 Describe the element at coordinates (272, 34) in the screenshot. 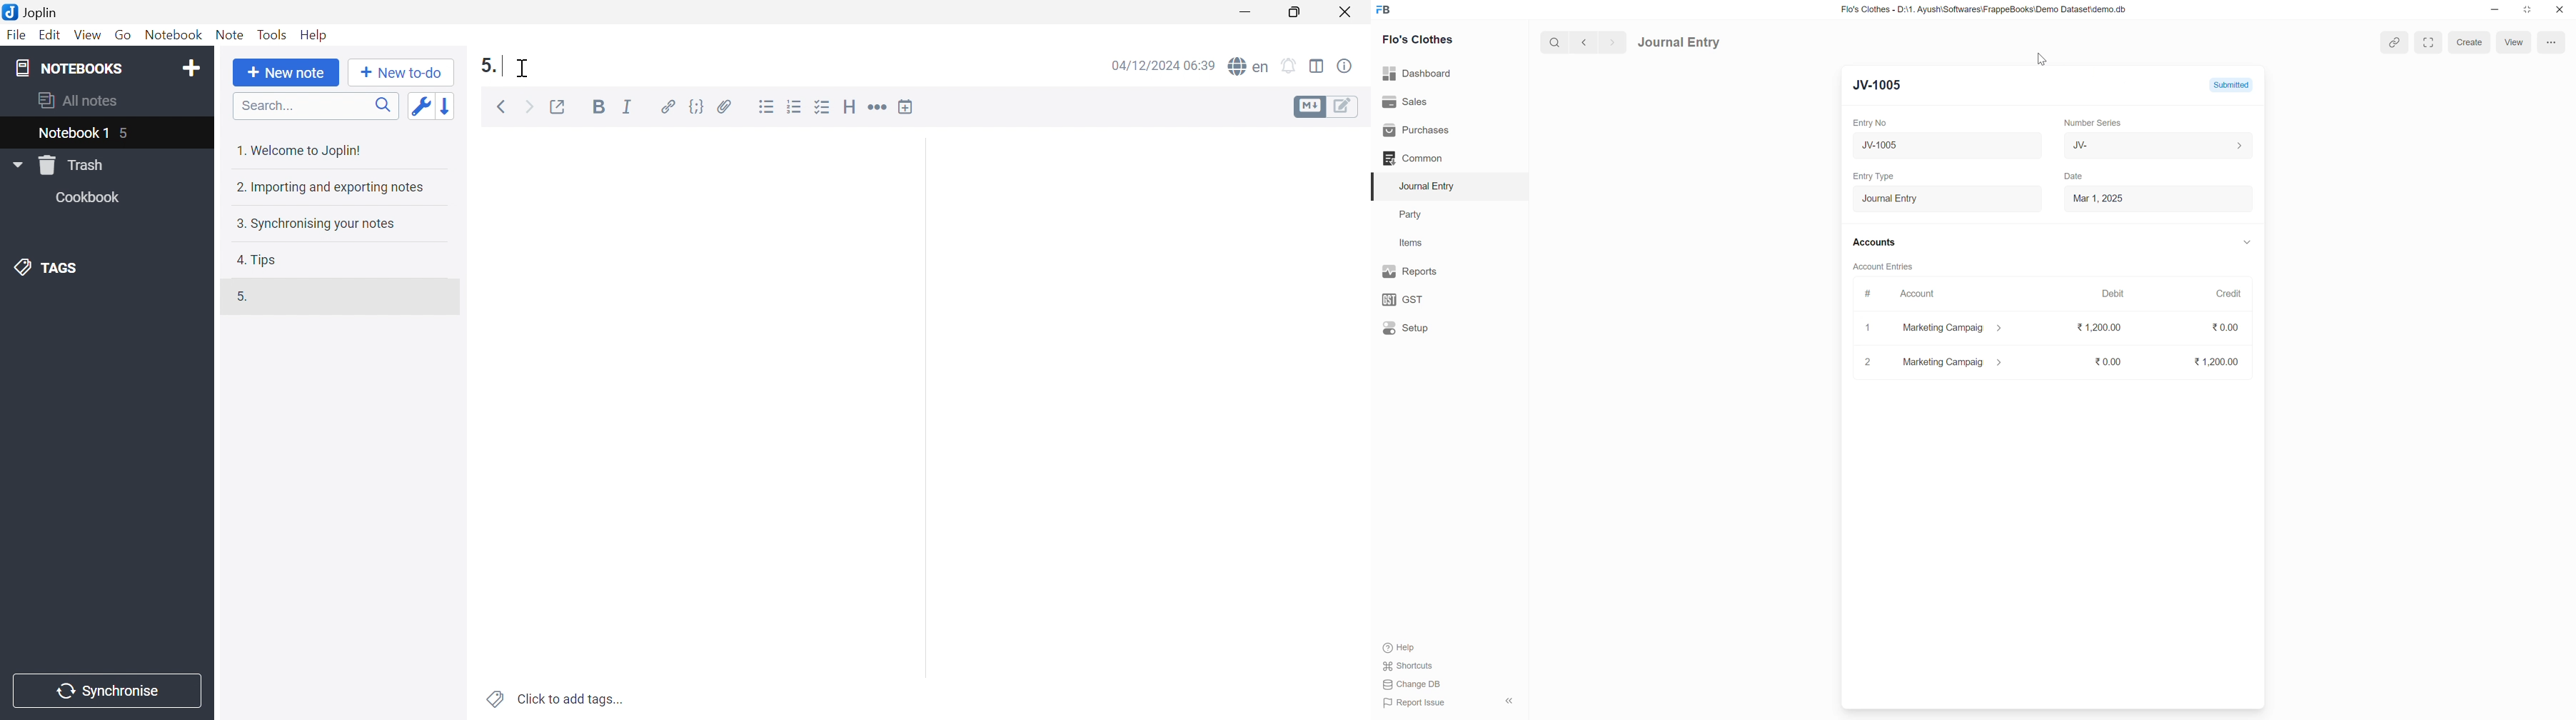

I see `Tools` at that location.